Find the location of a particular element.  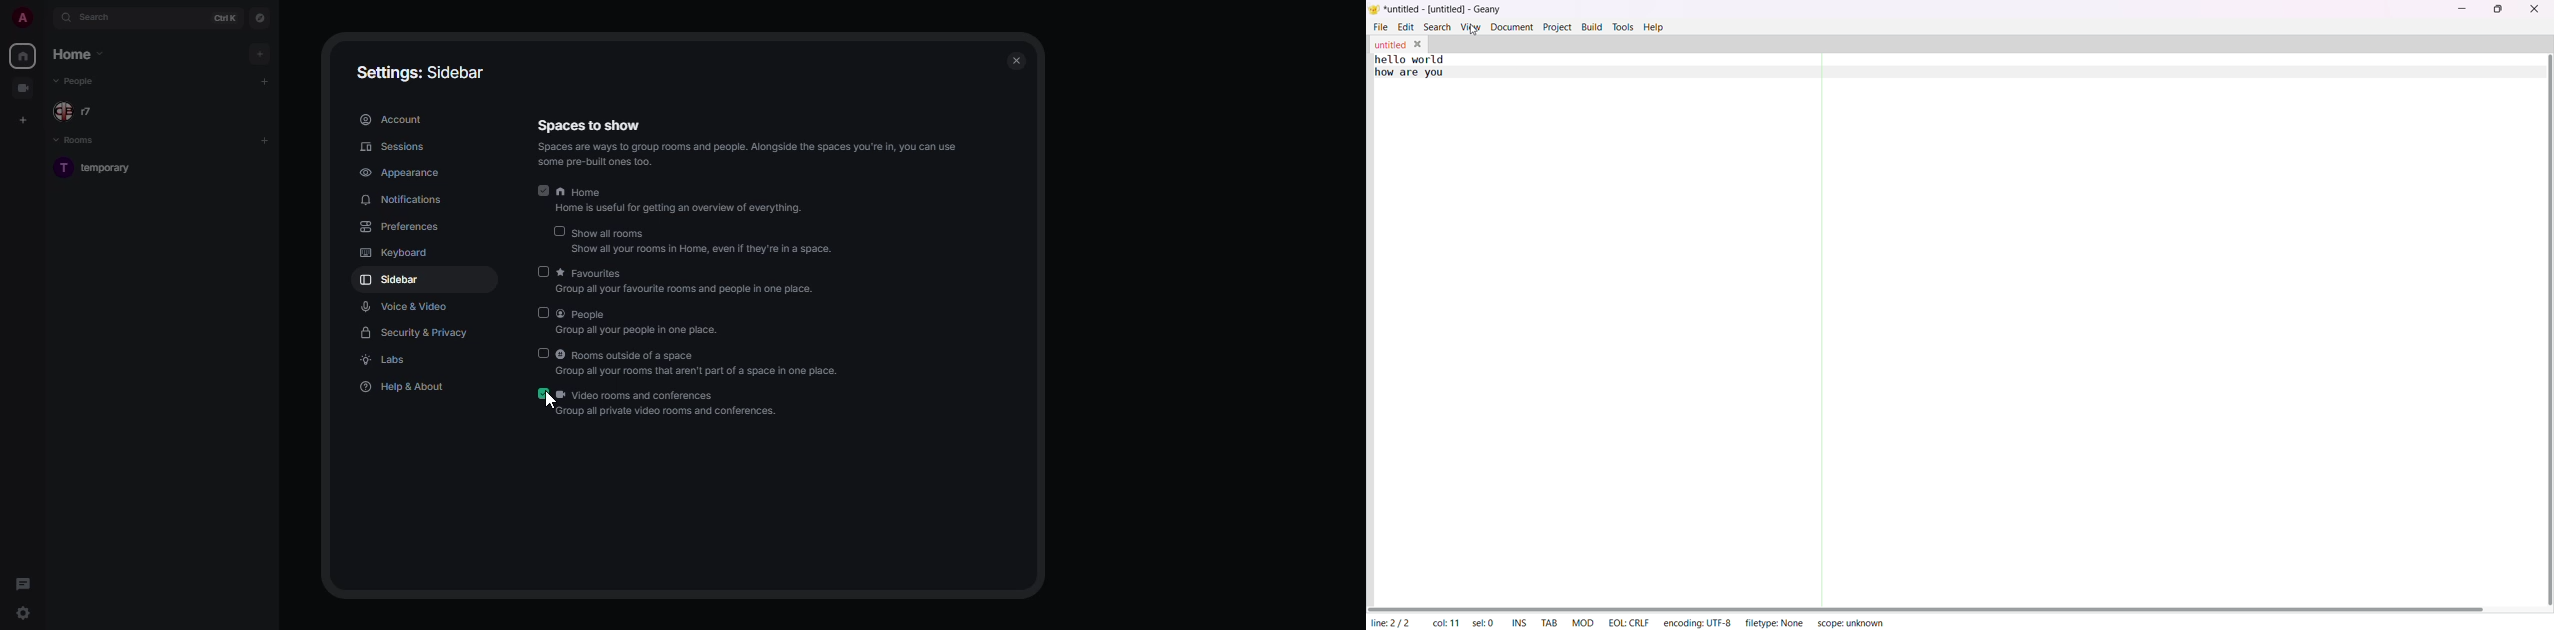

notifications is located at coordinates (406, 201).